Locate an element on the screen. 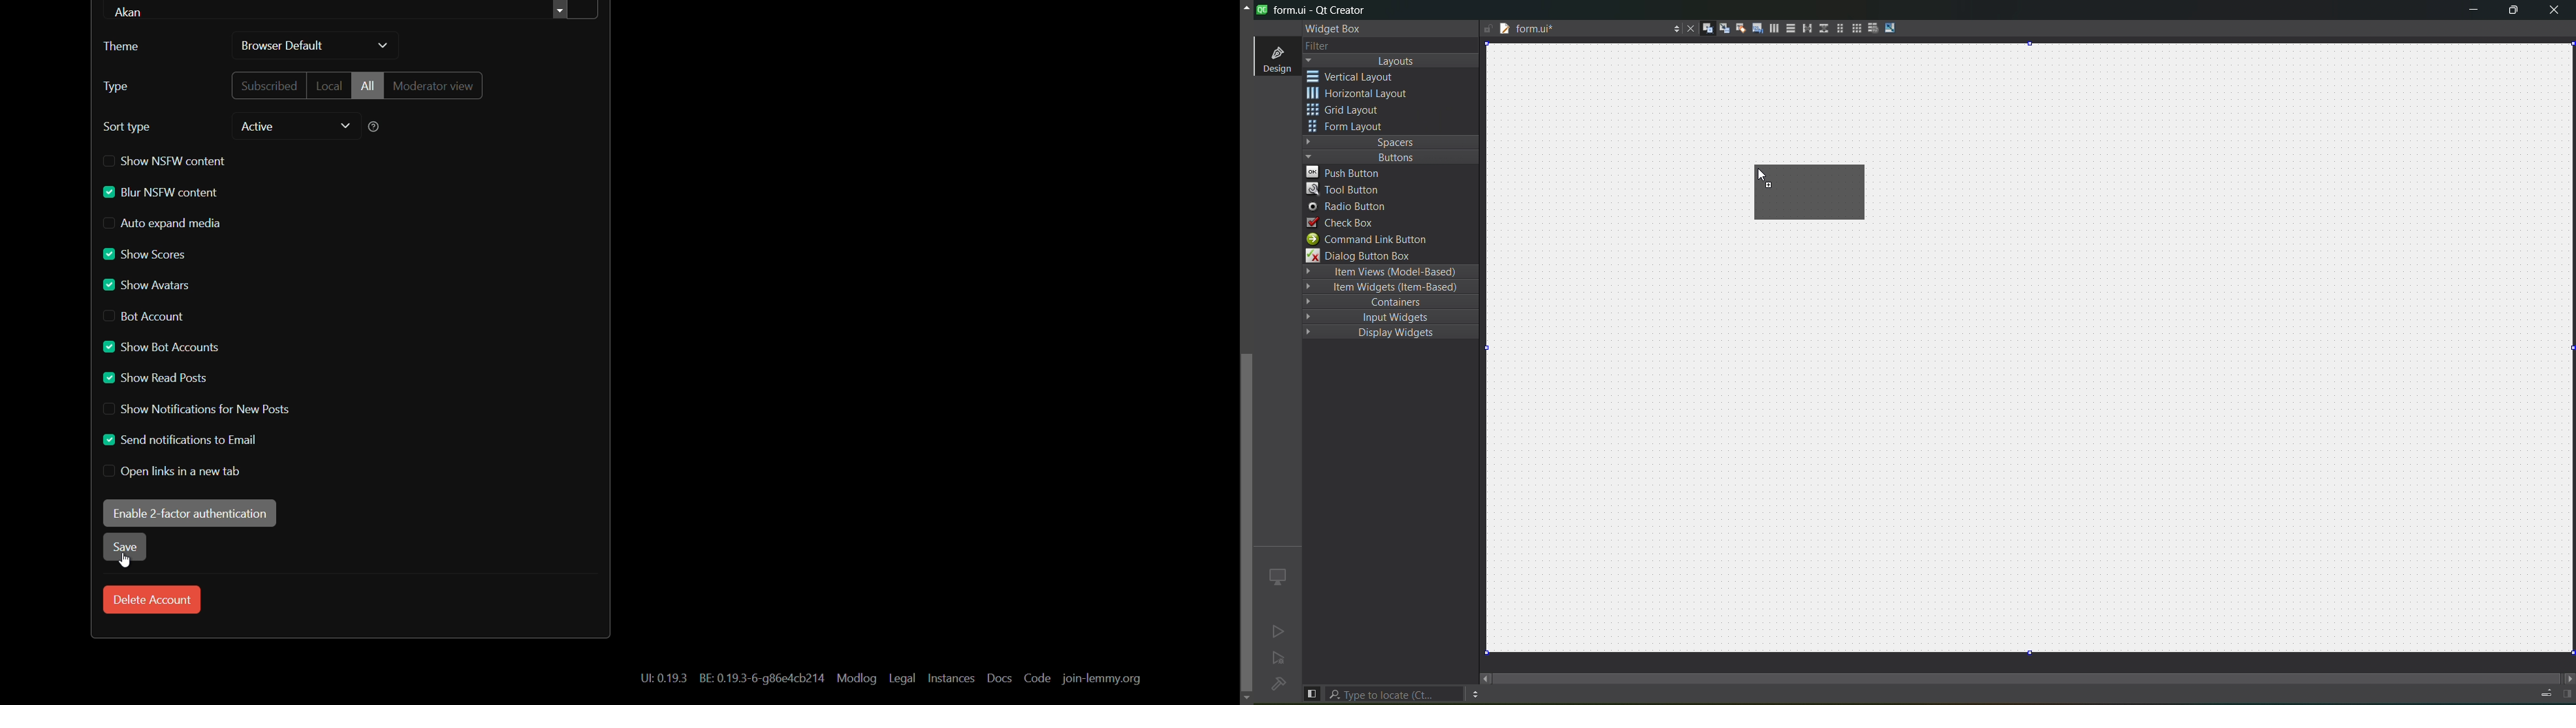 This screenshot has height=728, width=2576. icon is located at coordinates (1276, 576).